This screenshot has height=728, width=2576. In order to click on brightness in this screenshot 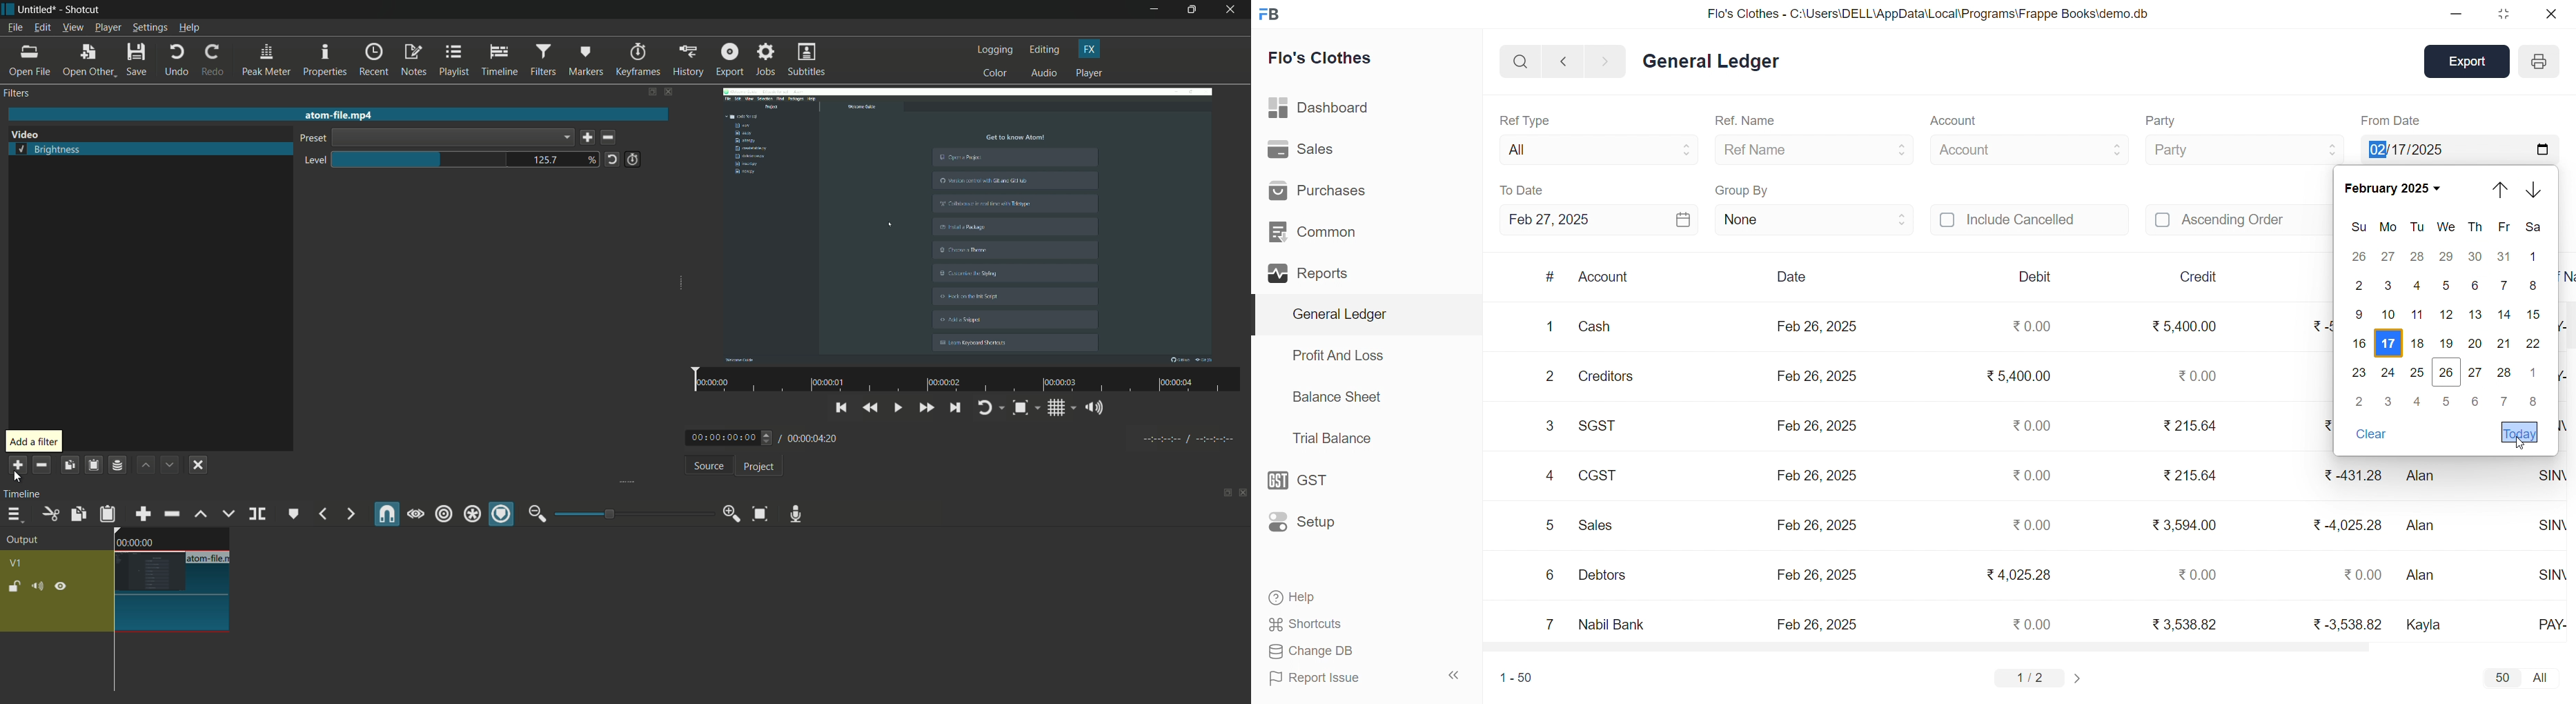, I will do `click(50, 151)`.